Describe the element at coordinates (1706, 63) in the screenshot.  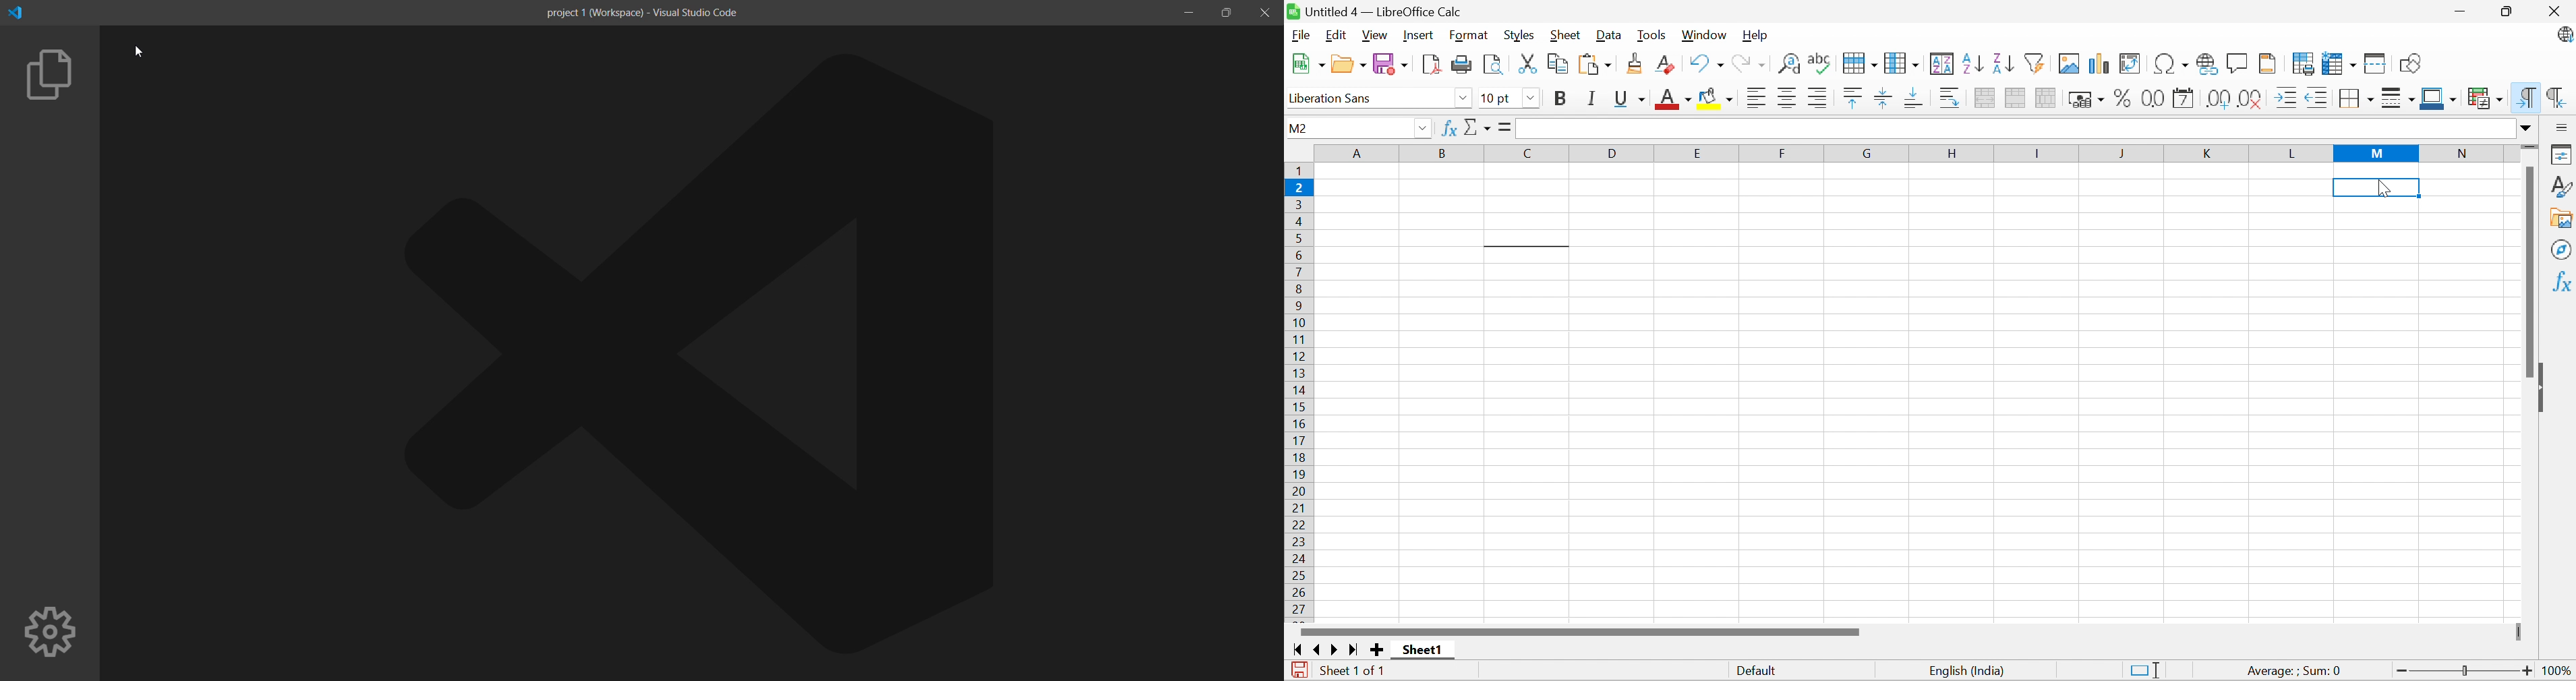
I see `Undo` at that location.